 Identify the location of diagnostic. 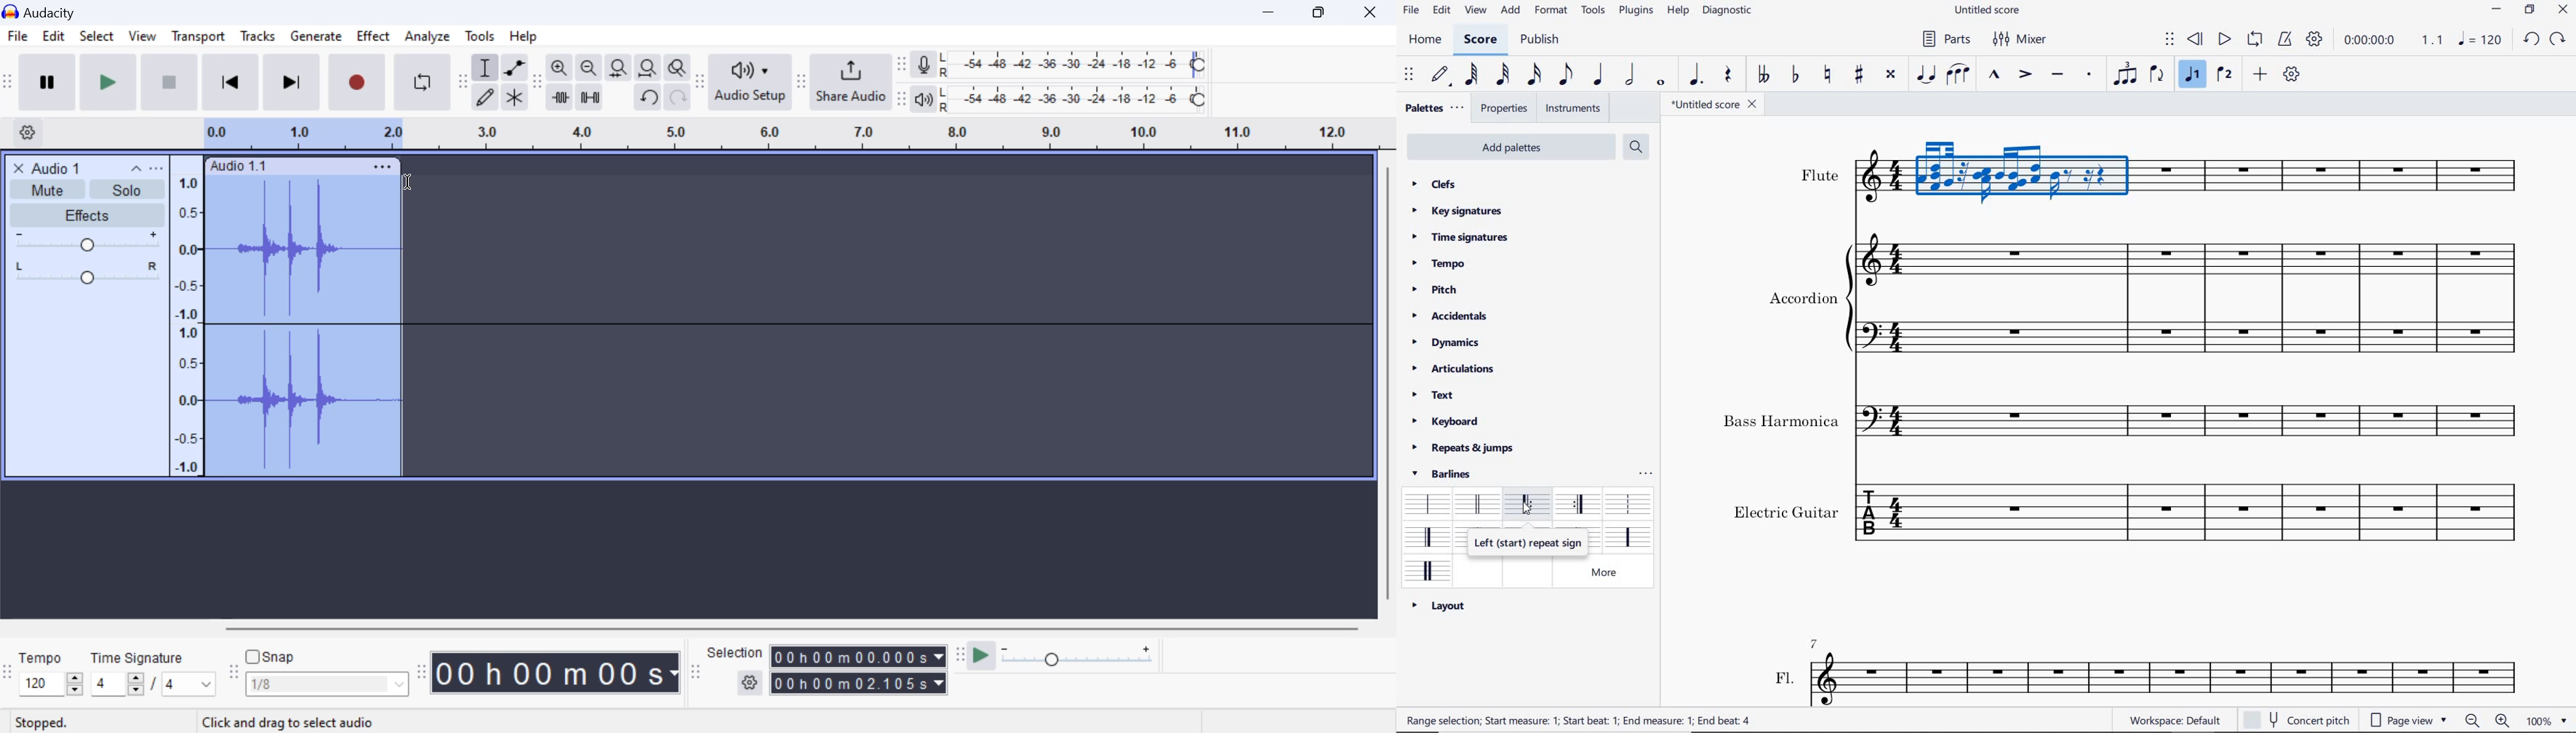
(1729, 13).